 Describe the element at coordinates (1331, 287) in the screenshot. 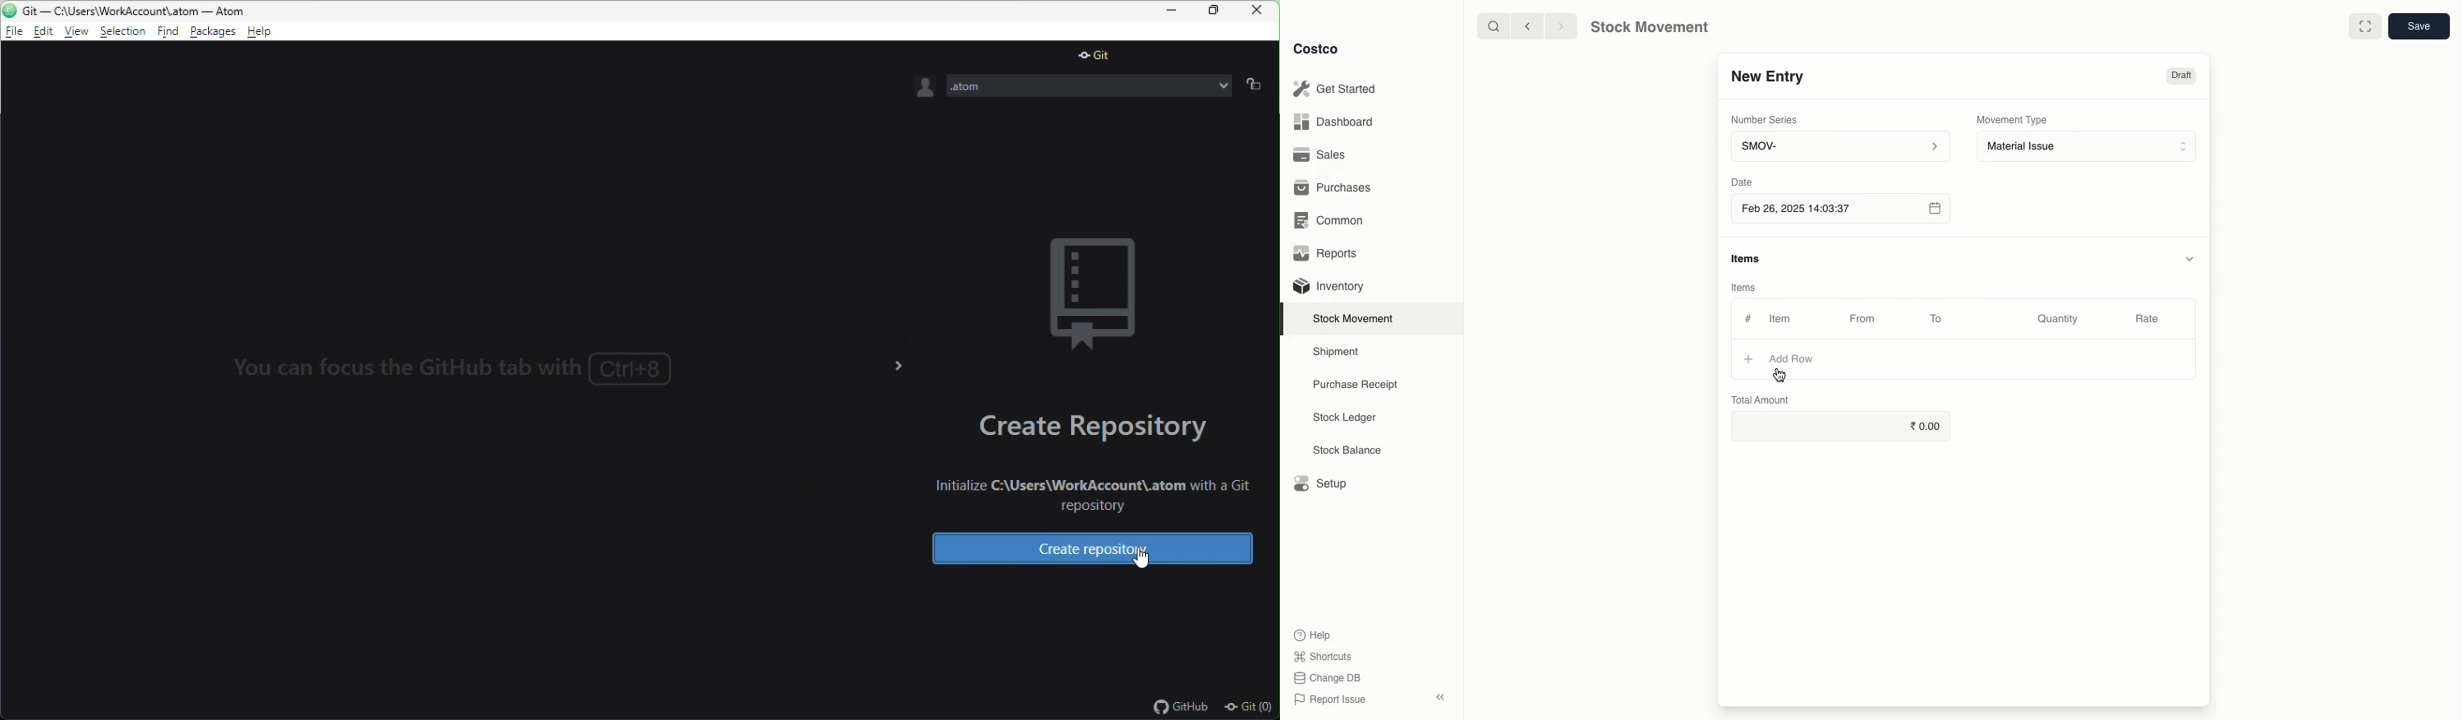

I see `Inventory` at that location.